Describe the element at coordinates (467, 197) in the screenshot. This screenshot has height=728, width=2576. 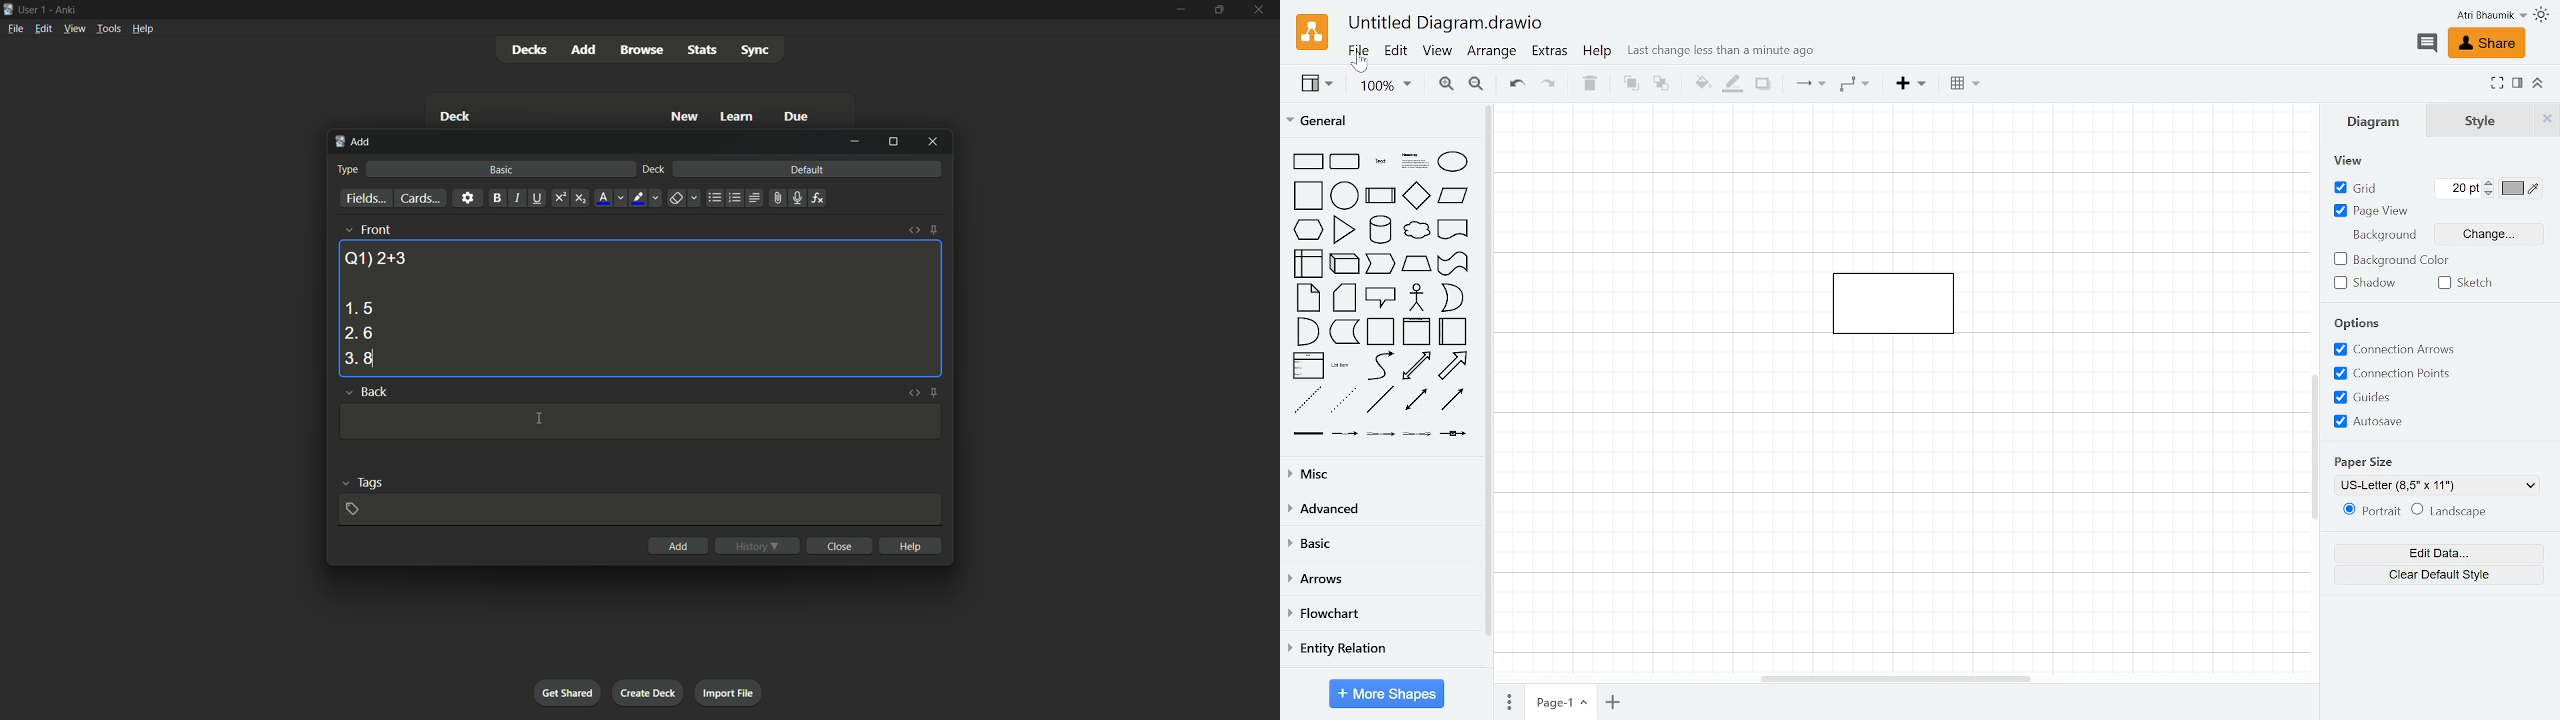
I see `settings` at that location.